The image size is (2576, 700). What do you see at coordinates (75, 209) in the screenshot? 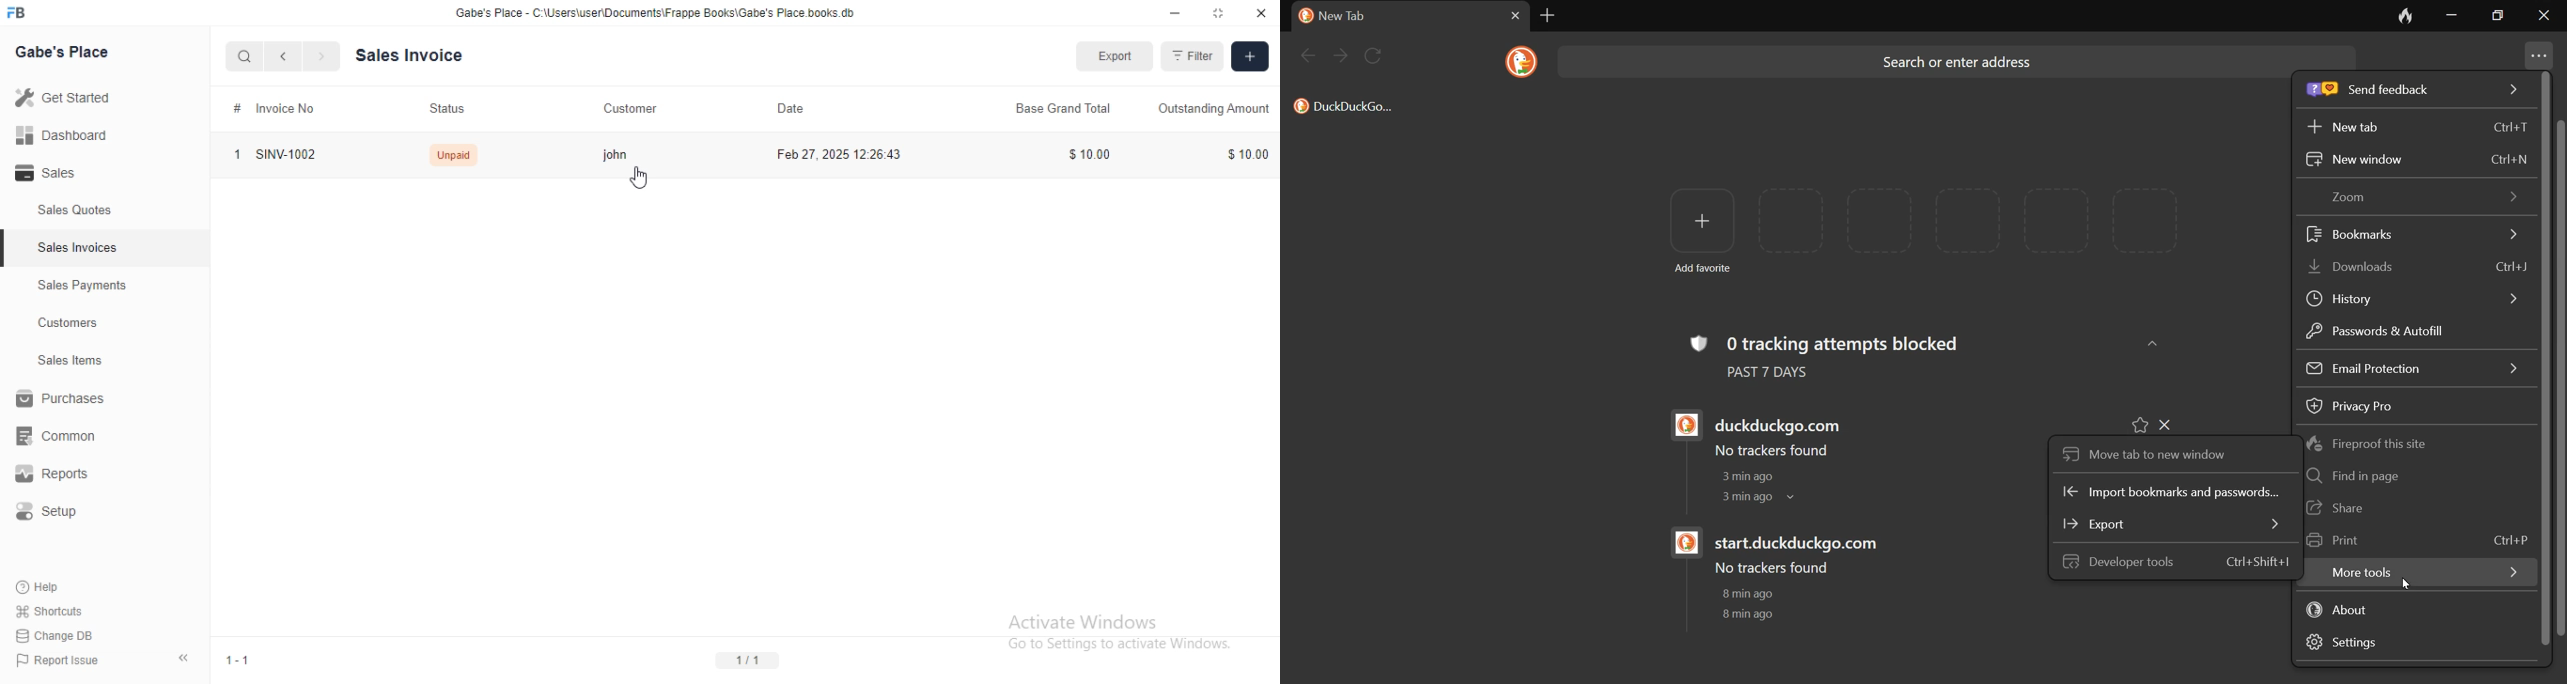
I see `sales quotes` at bounding box center [75, 209].